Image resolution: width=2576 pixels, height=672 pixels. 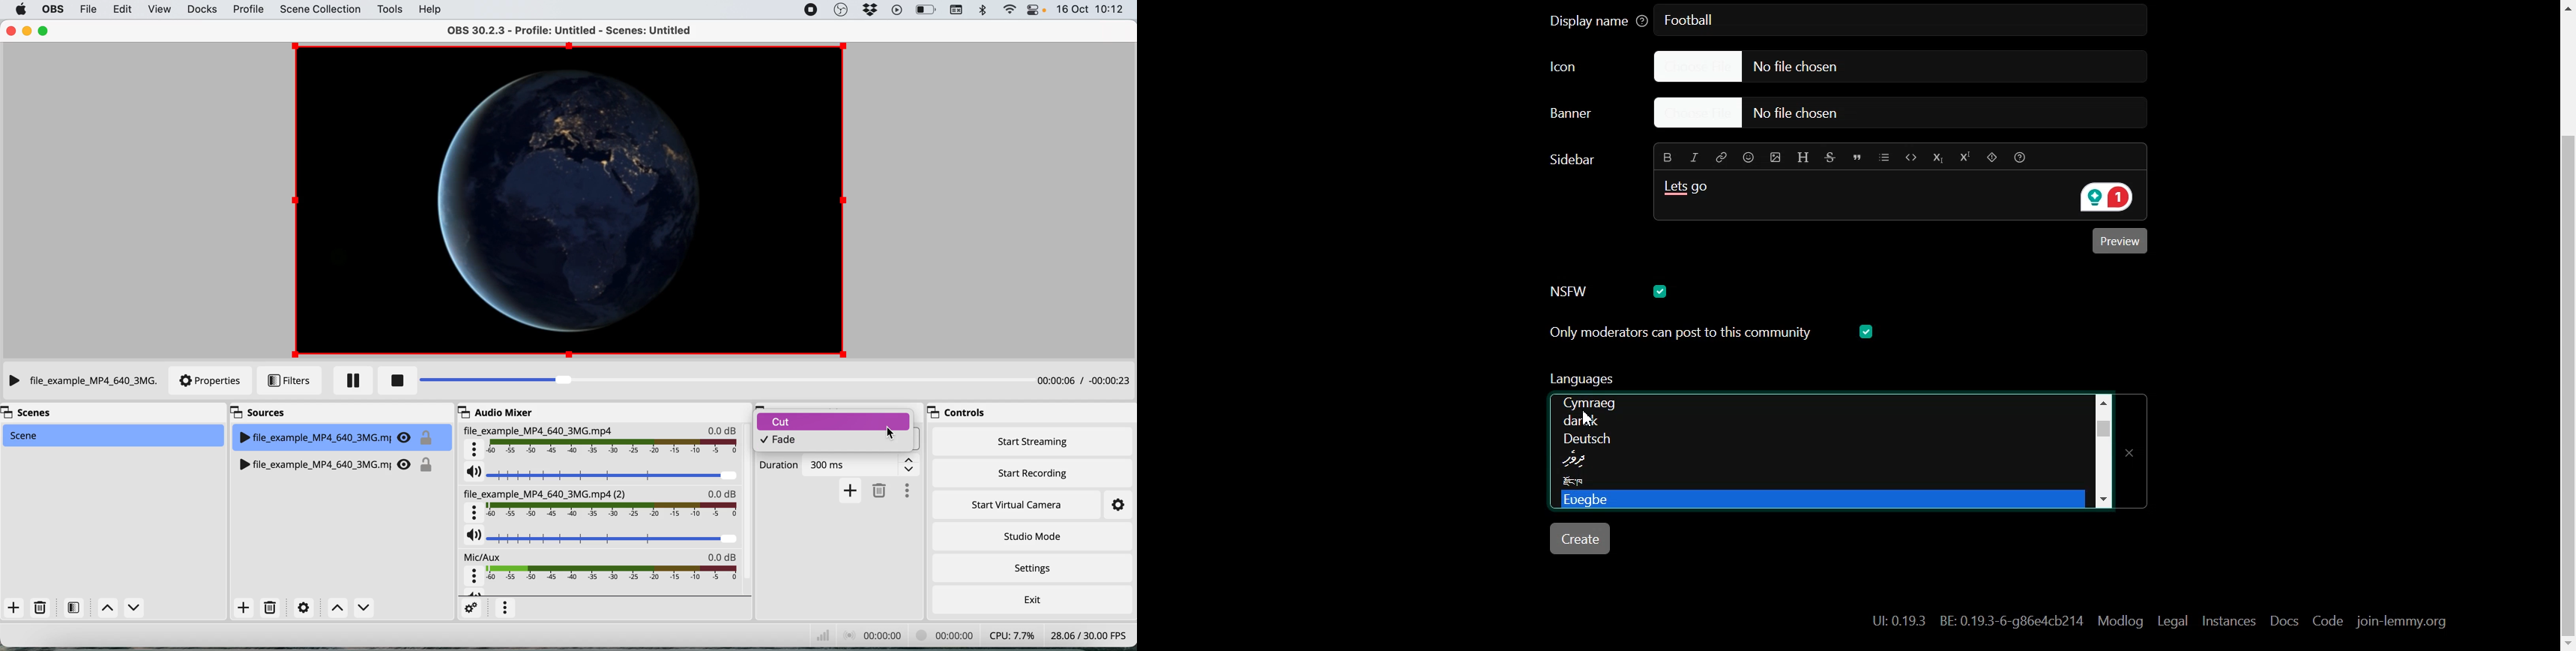 What do you see at coordinates (1085, 381) in the screenshot?
I see `00:00:06 / 00:00:23` at bounding box center [1085, 381].